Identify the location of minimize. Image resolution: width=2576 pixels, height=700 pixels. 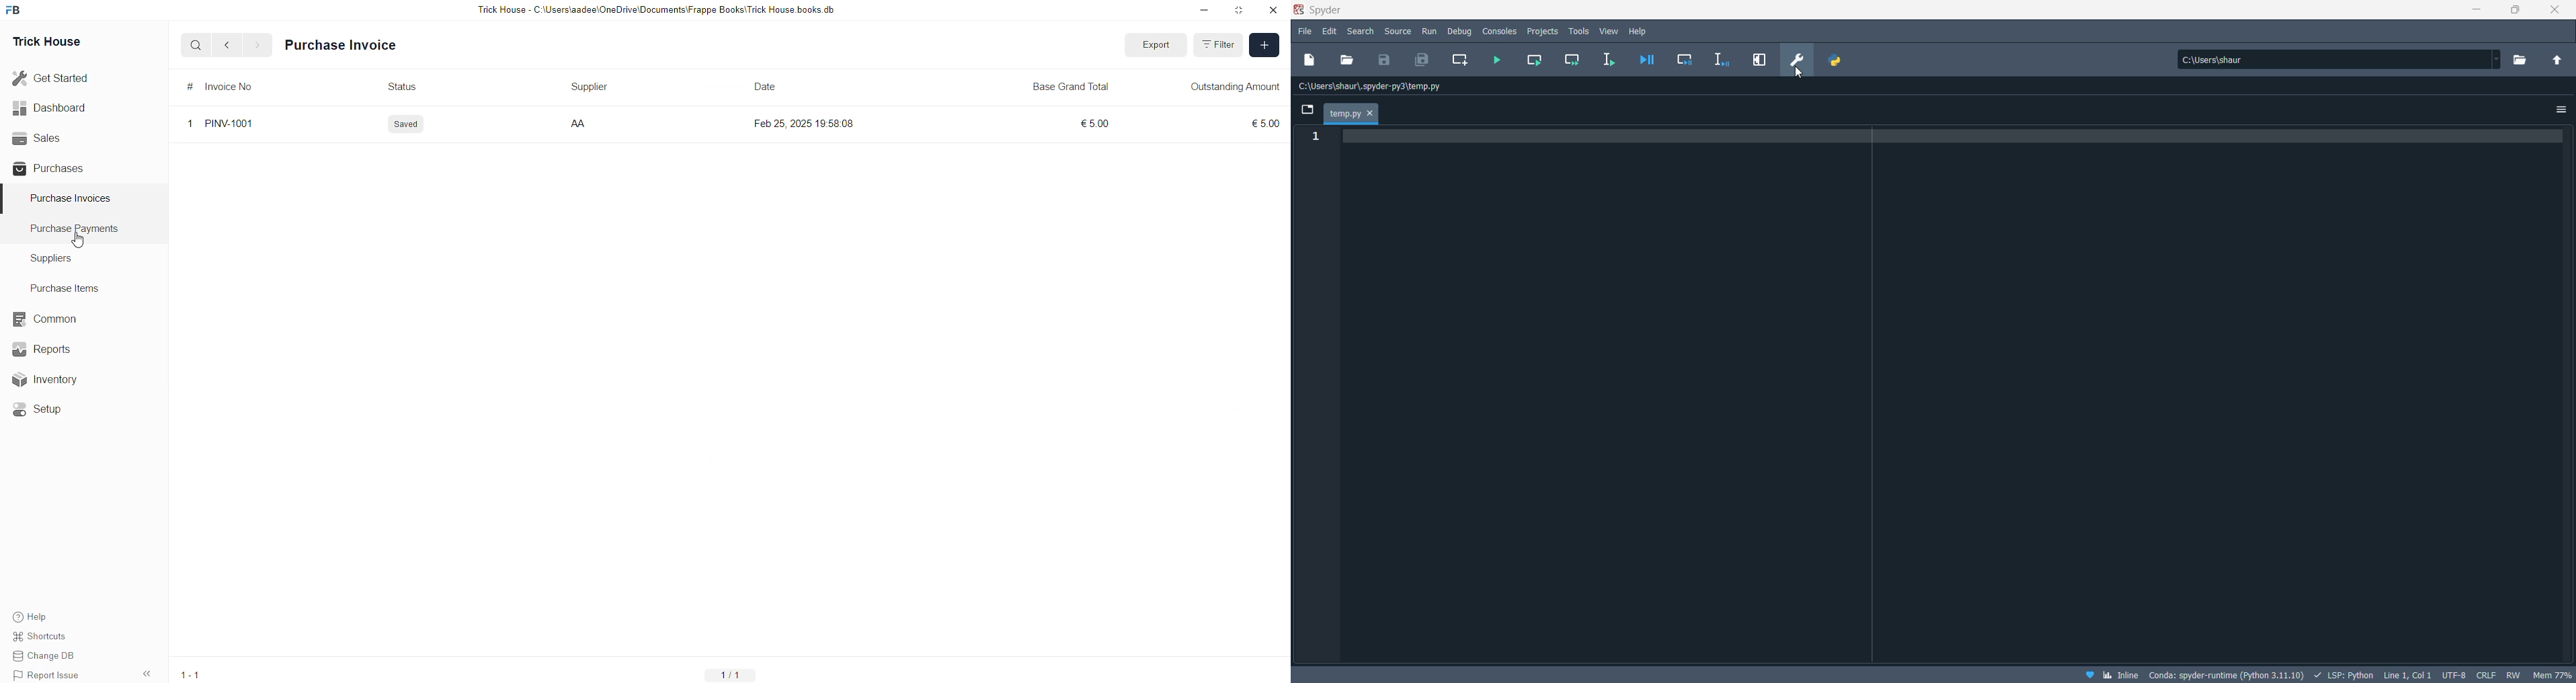
(2473, 12).